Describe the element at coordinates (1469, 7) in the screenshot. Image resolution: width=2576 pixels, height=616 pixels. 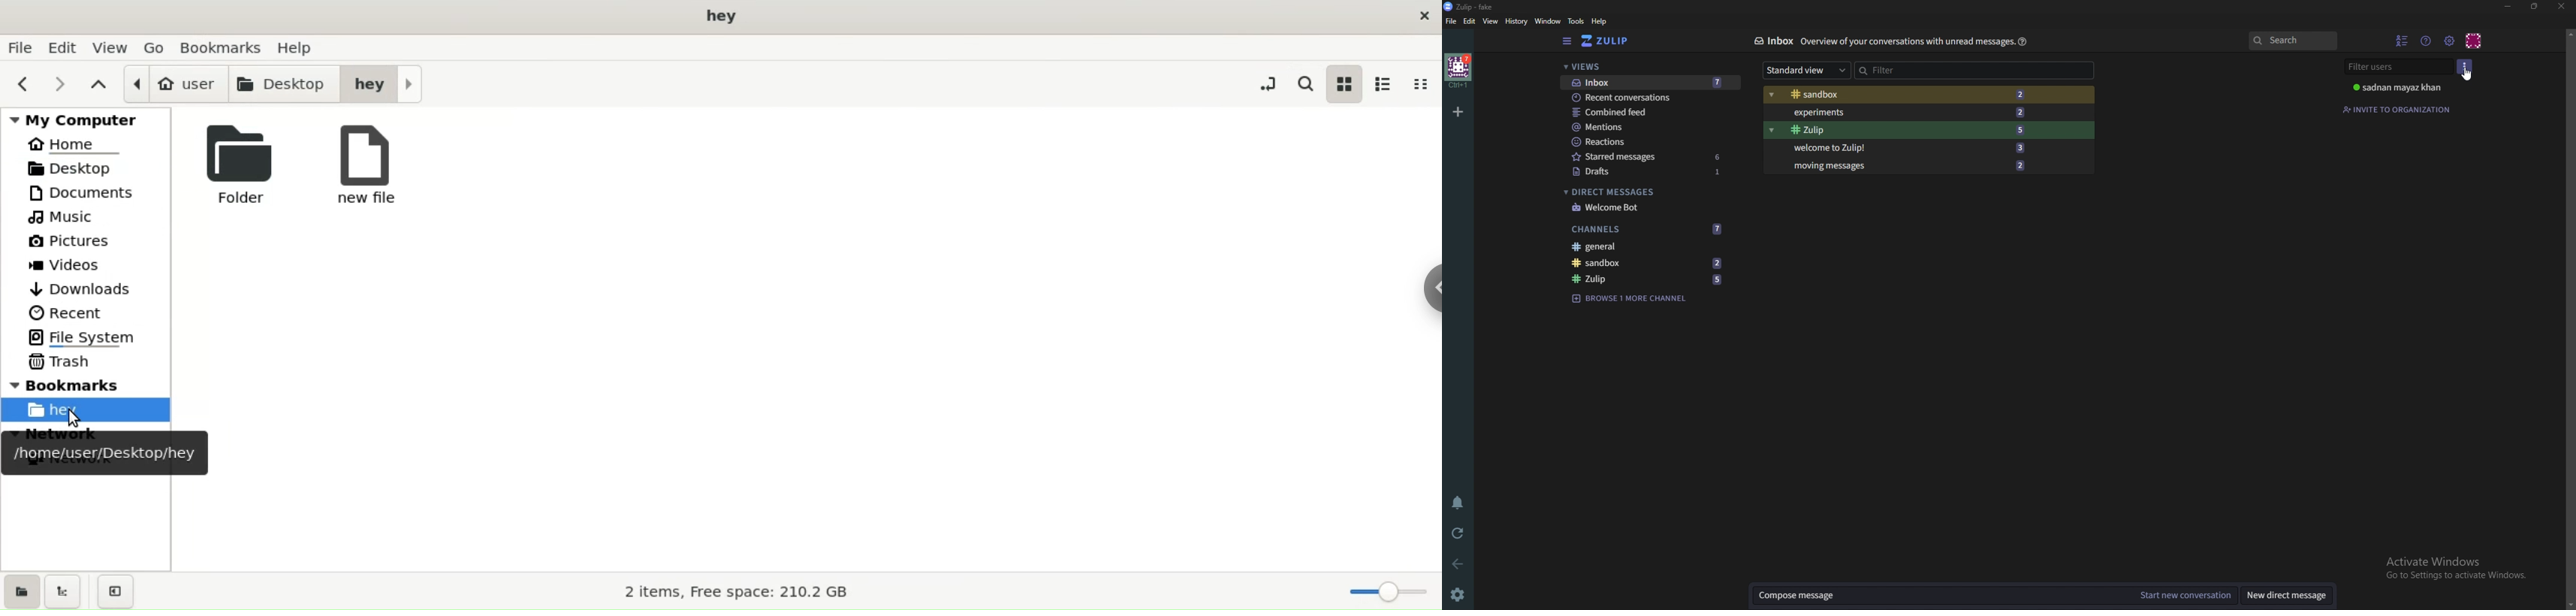
I see `Zulip` at that location.